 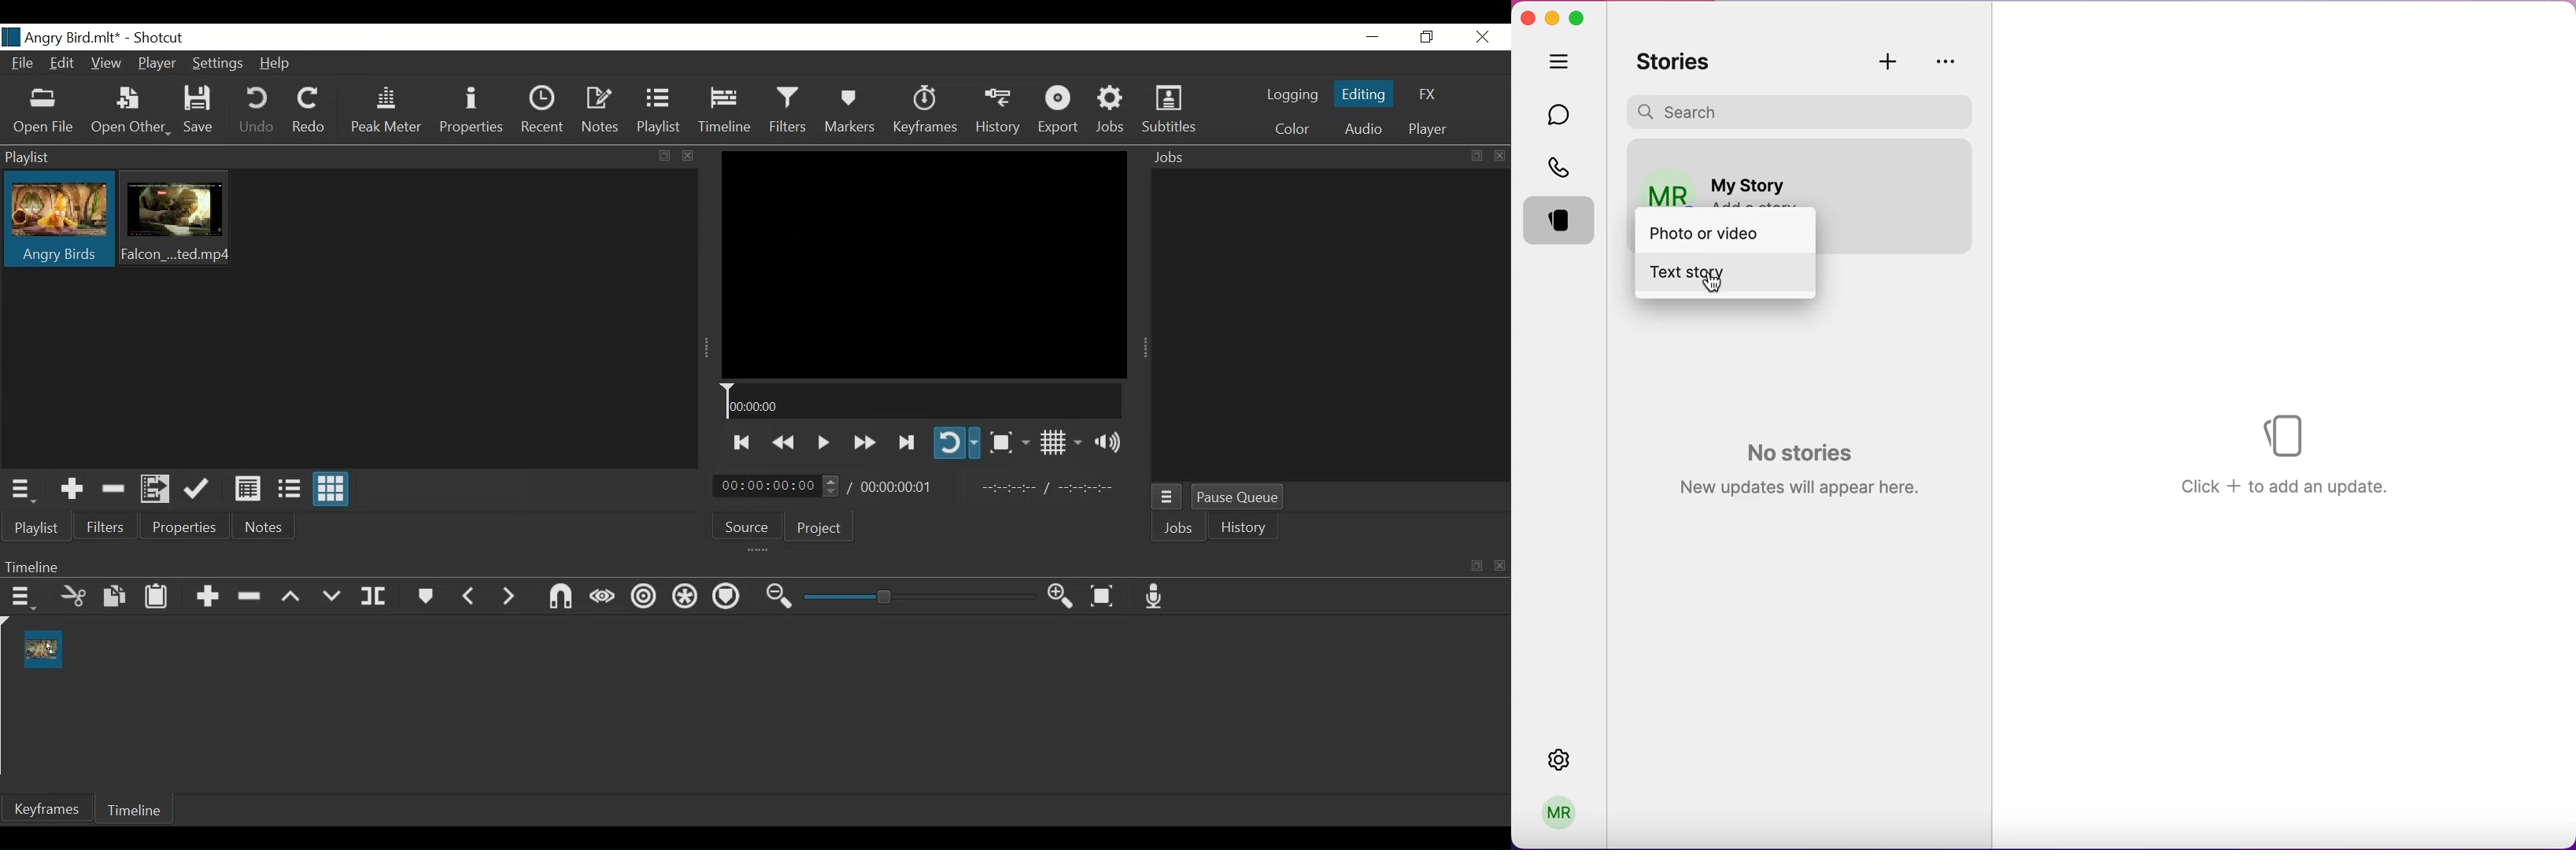 I want to click on Timeline menu, so click(x=21, y=597).